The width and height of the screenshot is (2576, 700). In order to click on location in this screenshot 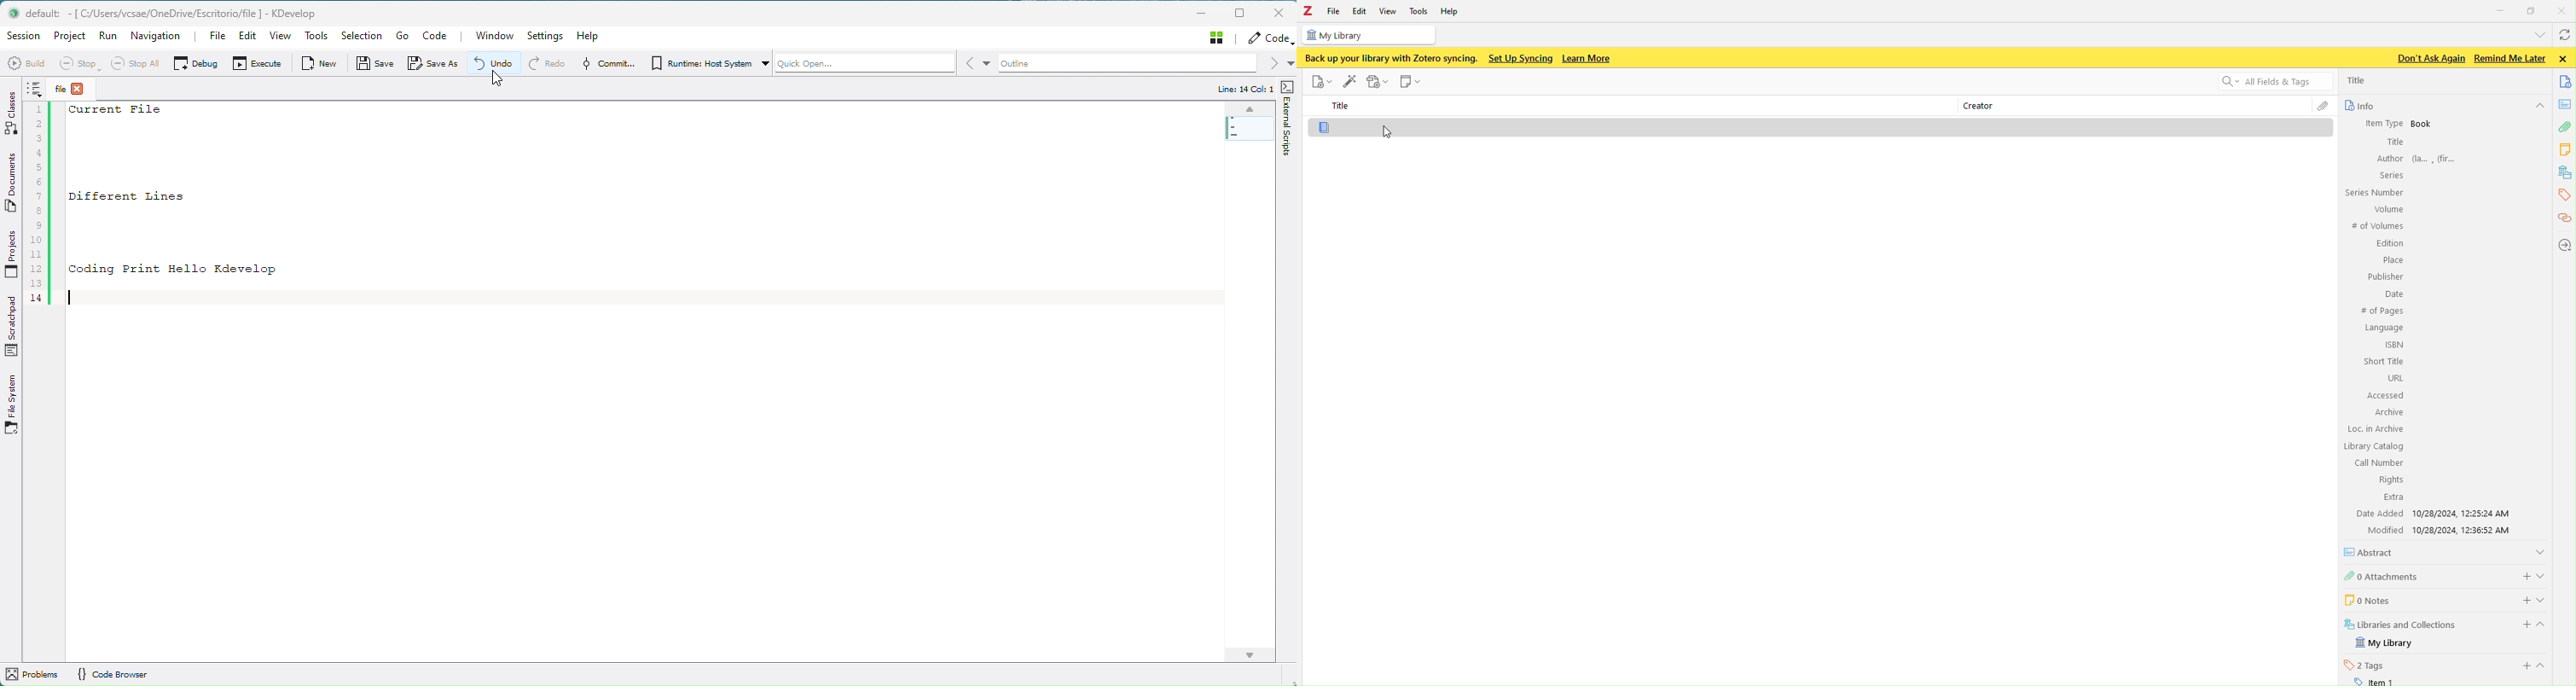, I will do `click(2563, 244)`.